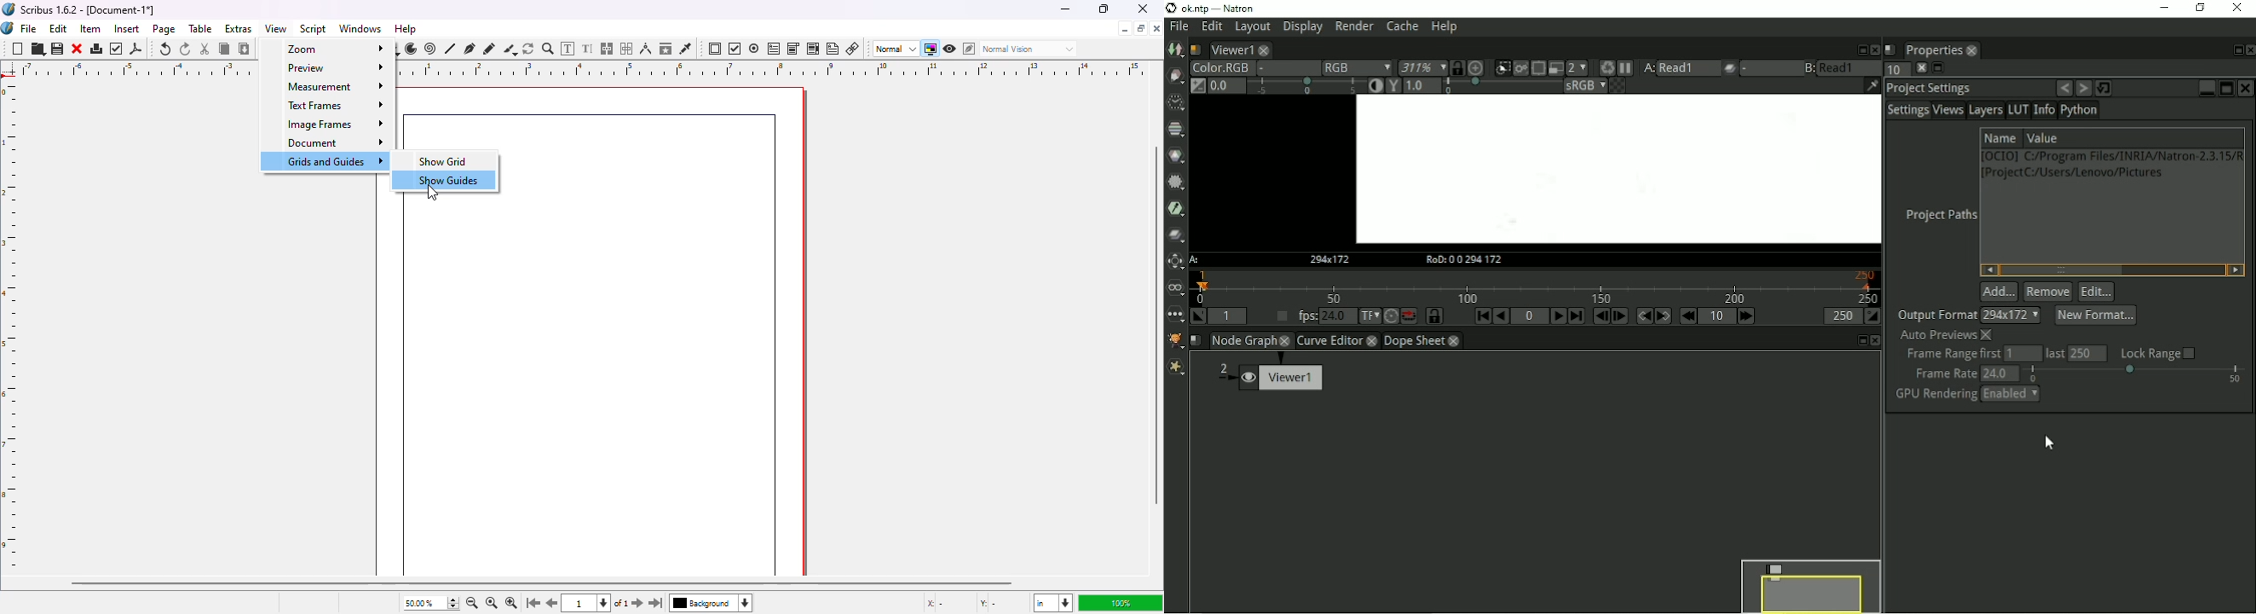  Describe the element at coordinates (964, 604) in the screenshot. I see `X -        Y -` at that location.